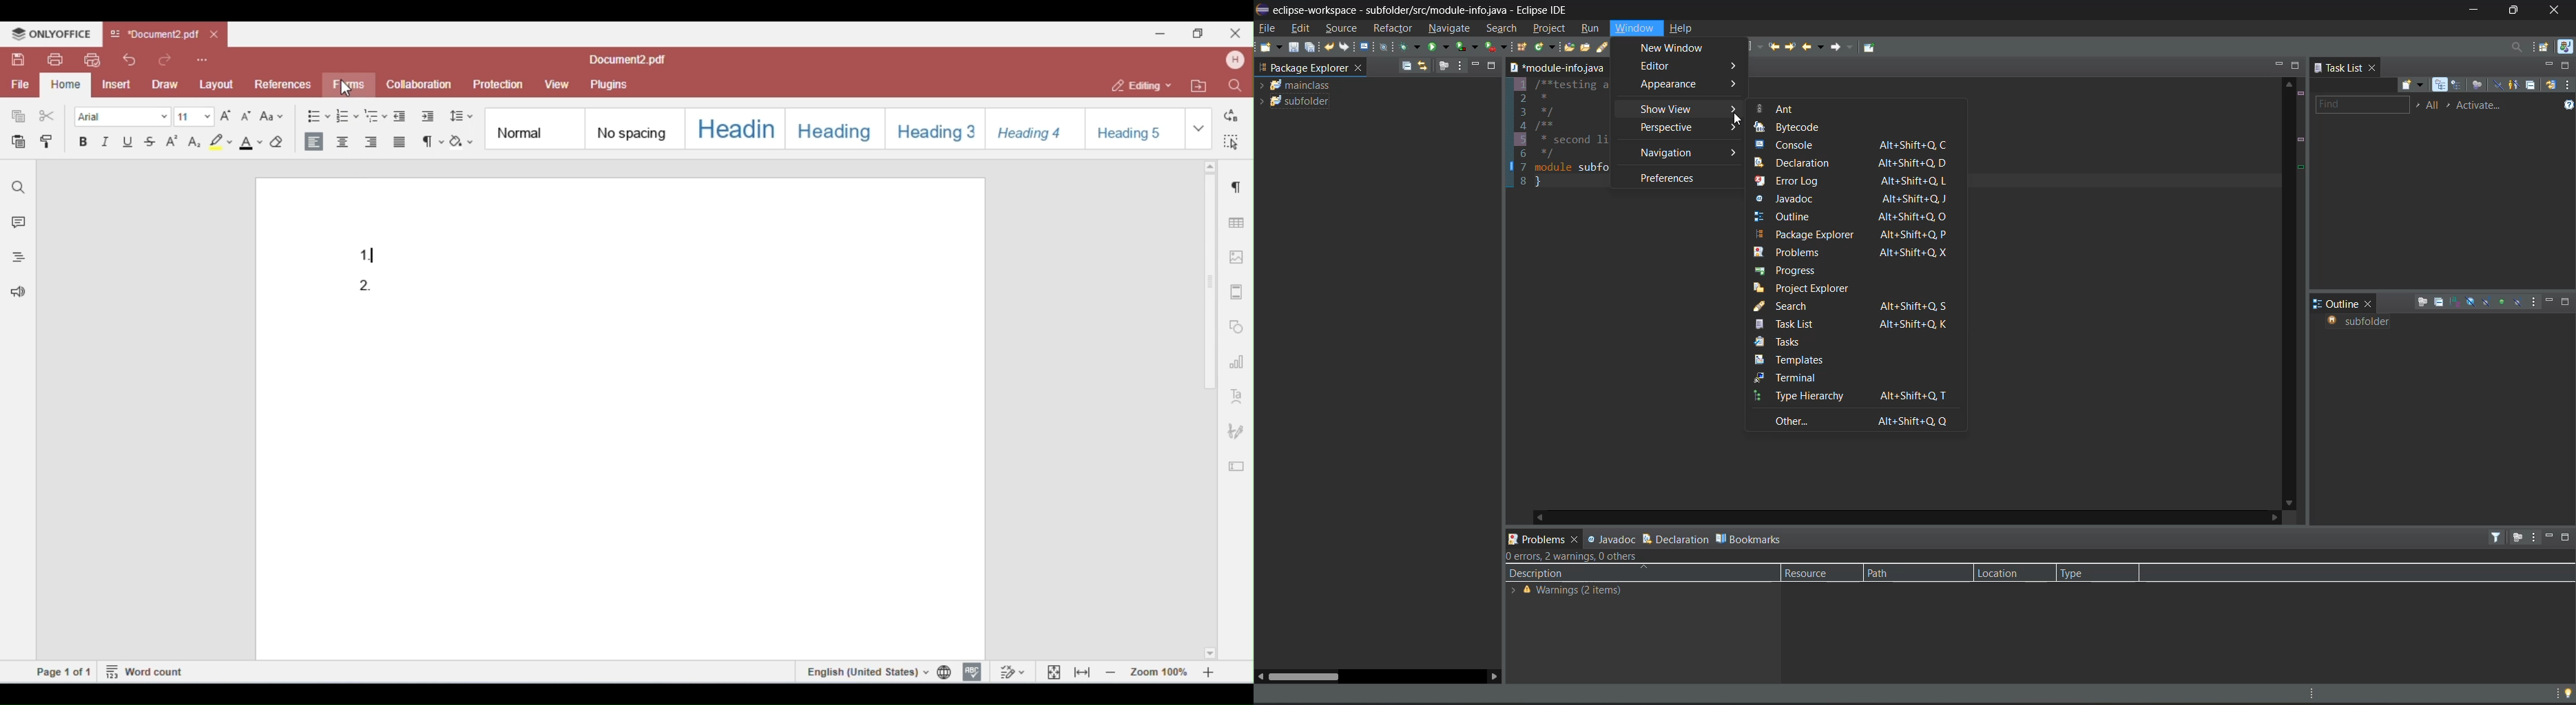  I want to click on help, so click(1685, 27).